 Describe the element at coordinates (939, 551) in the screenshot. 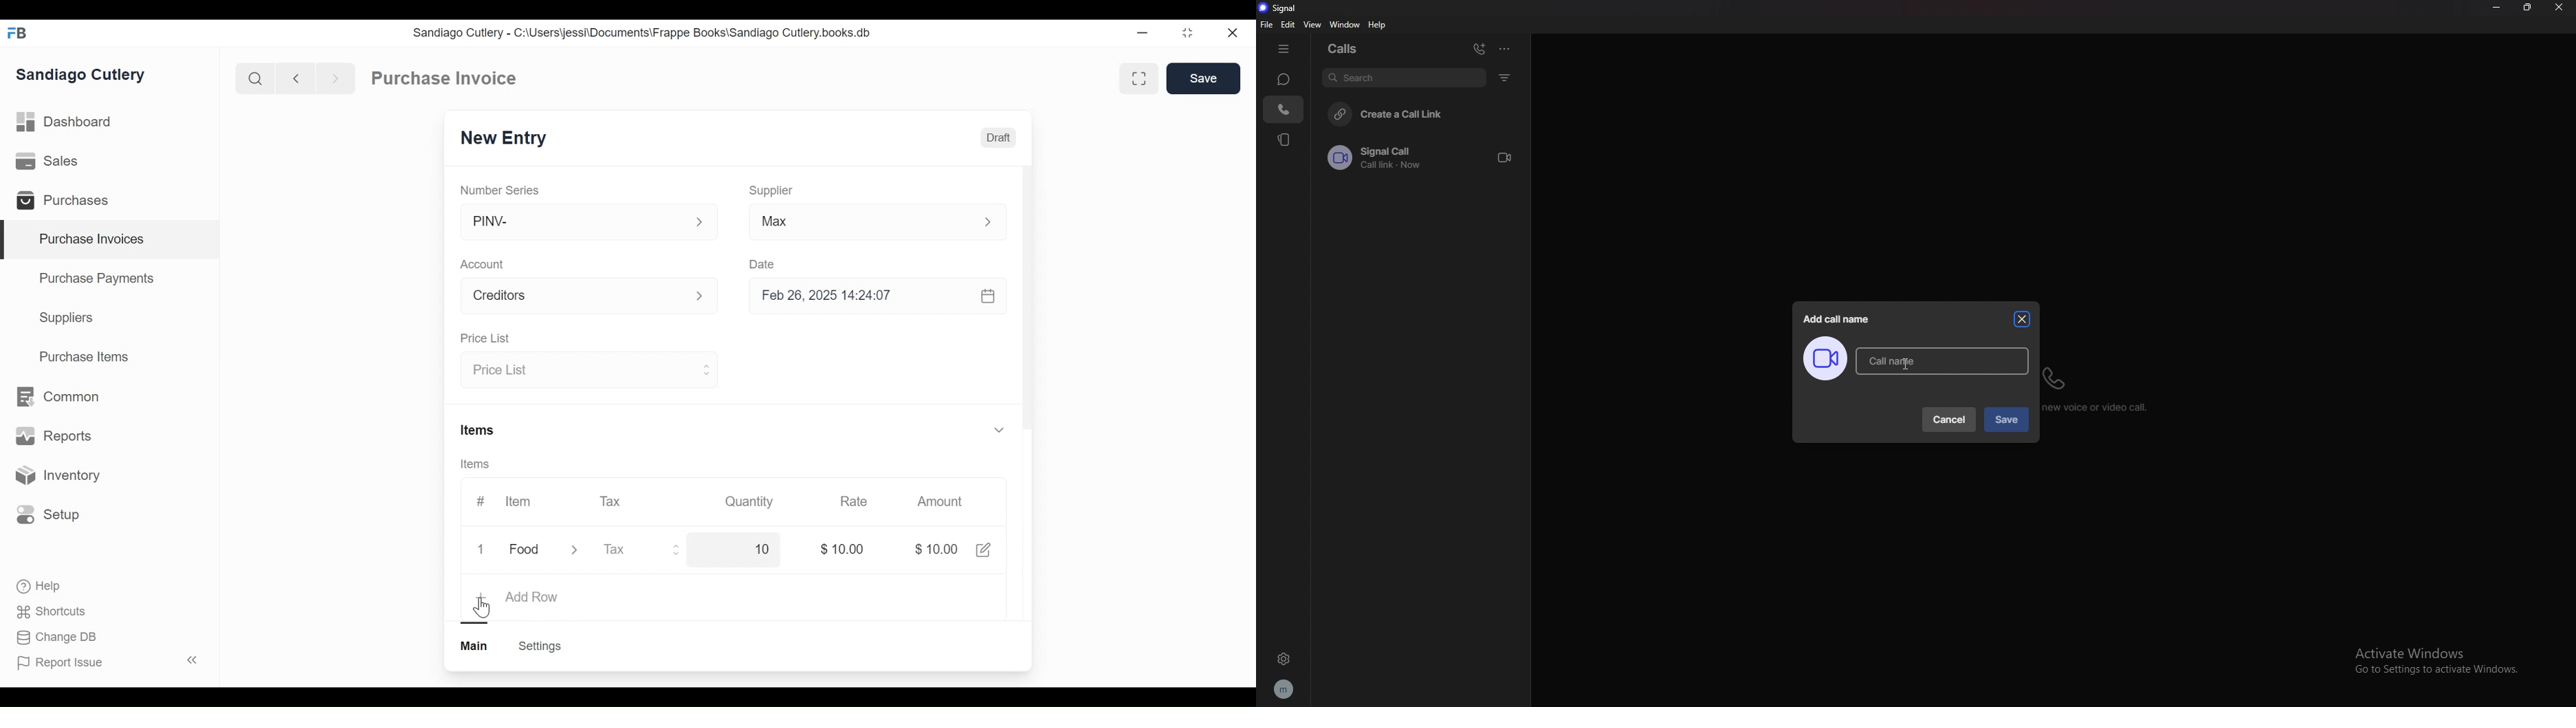

I see `$0.00` at that location.